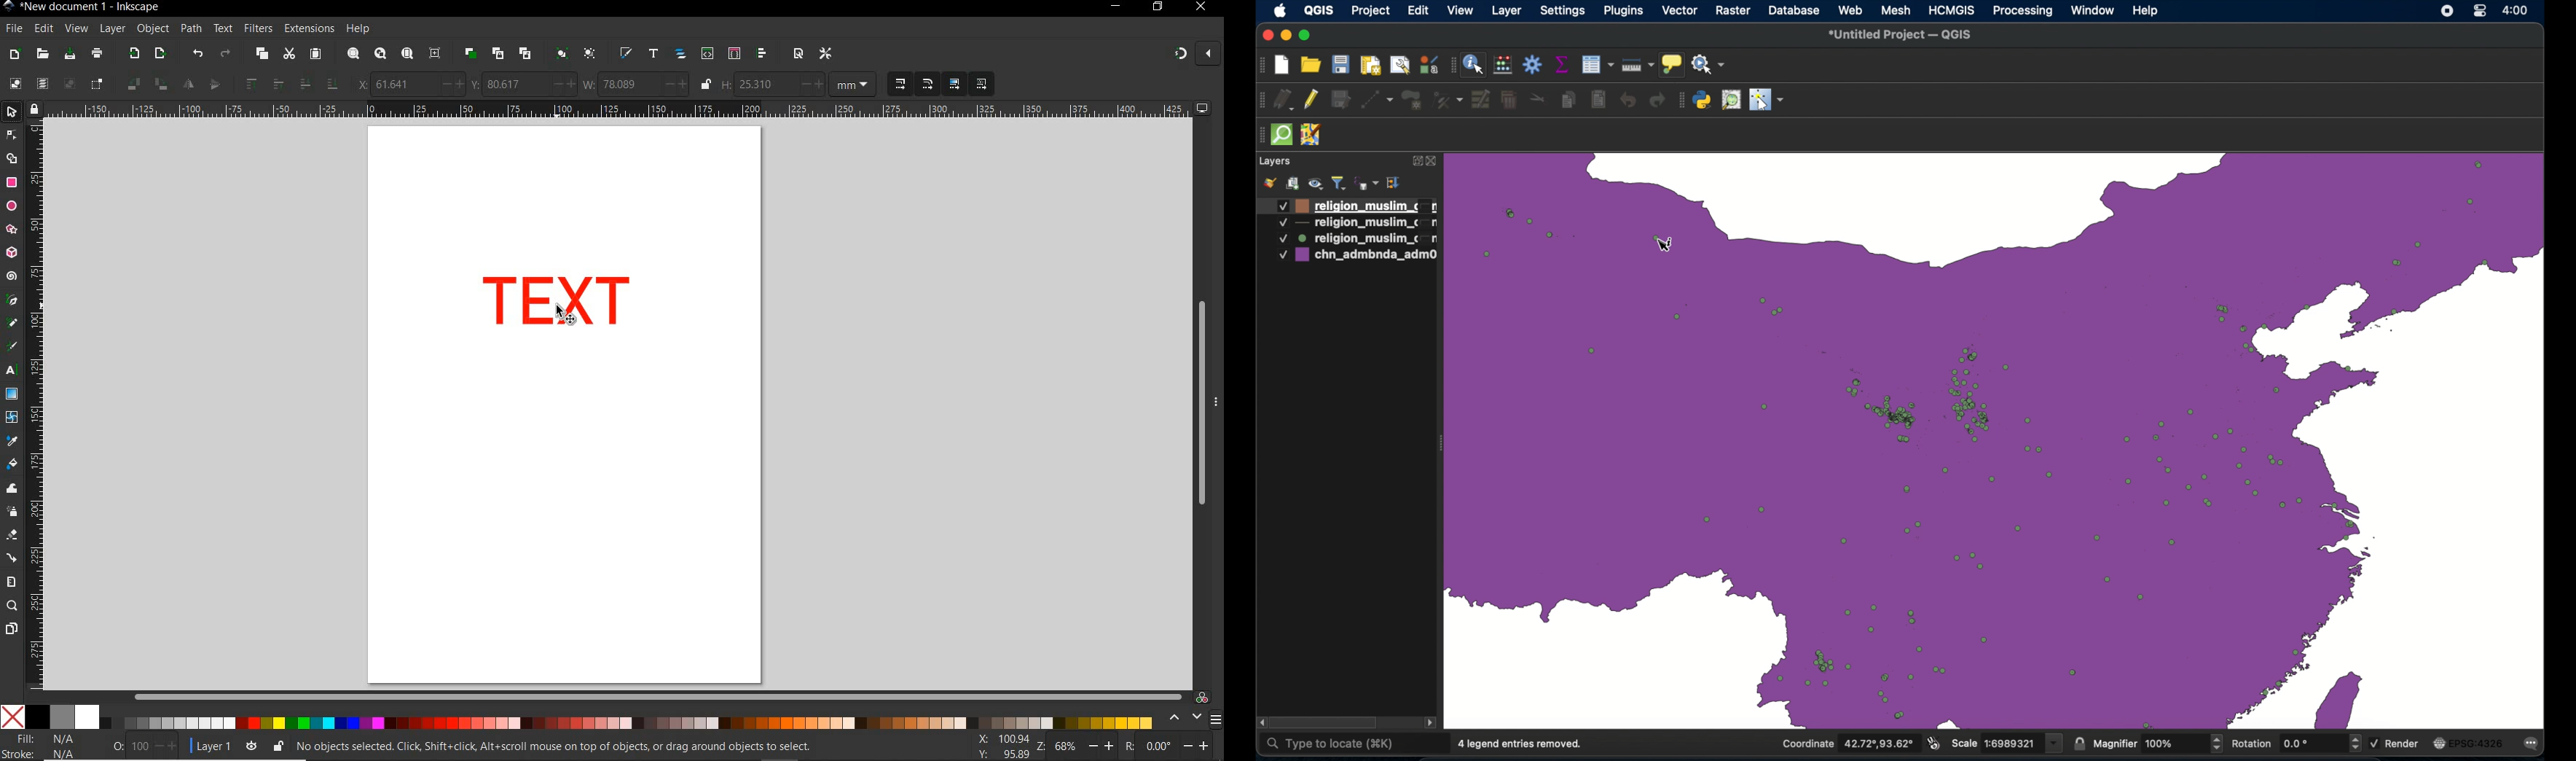 This screenshot has width=2576, height=784. Describe the element at coordinates (522, 53) in the screenshot. I see `unlink code` at that location.